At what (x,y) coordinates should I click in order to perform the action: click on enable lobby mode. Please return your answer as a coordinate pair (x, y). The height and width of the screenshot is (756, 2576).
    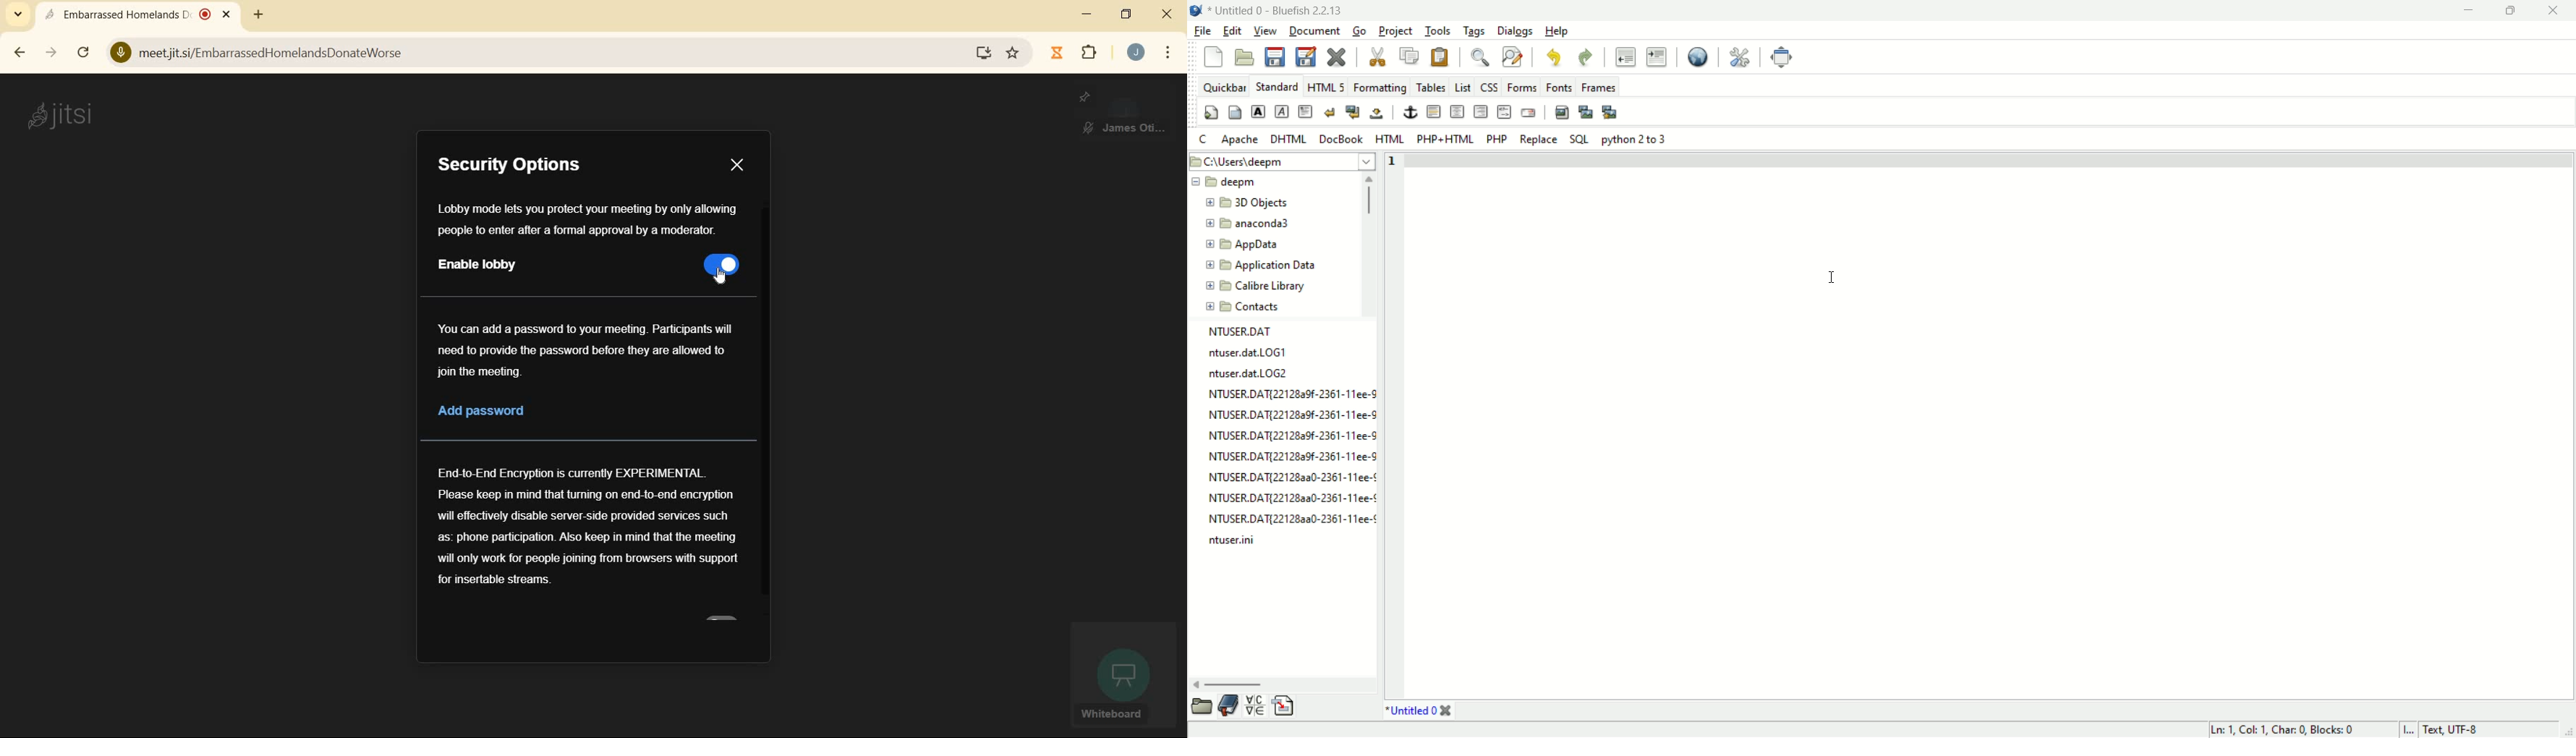
    Looking at the image, I should click on (541, 268).